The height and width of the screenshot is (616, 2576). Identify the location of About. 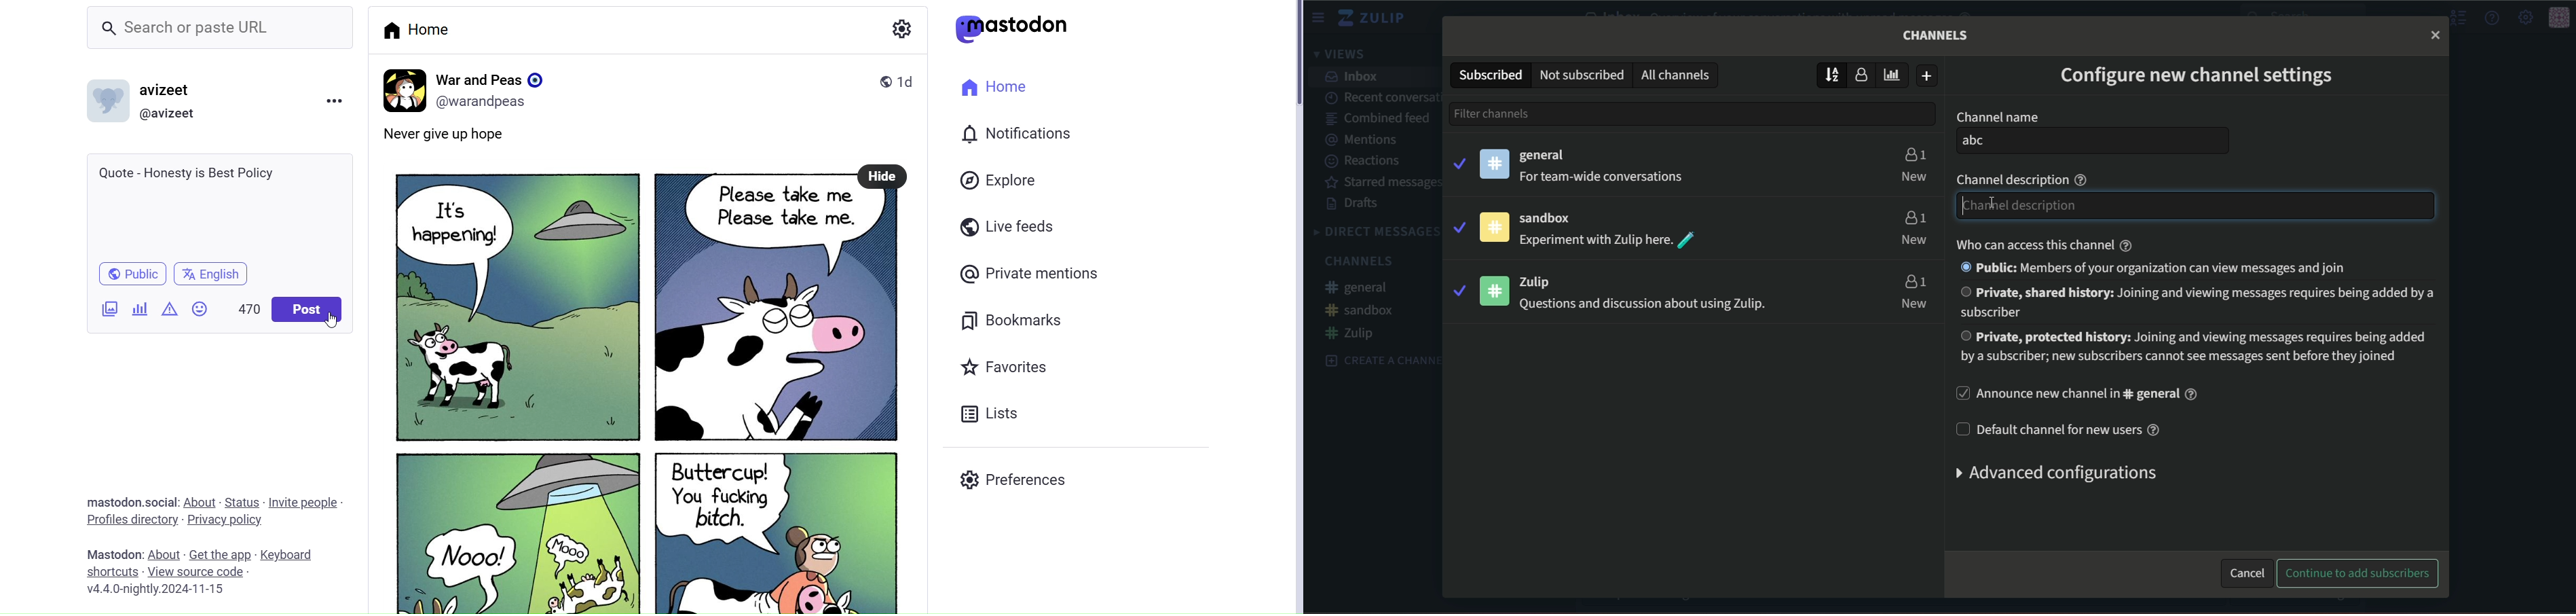
(164, 547).